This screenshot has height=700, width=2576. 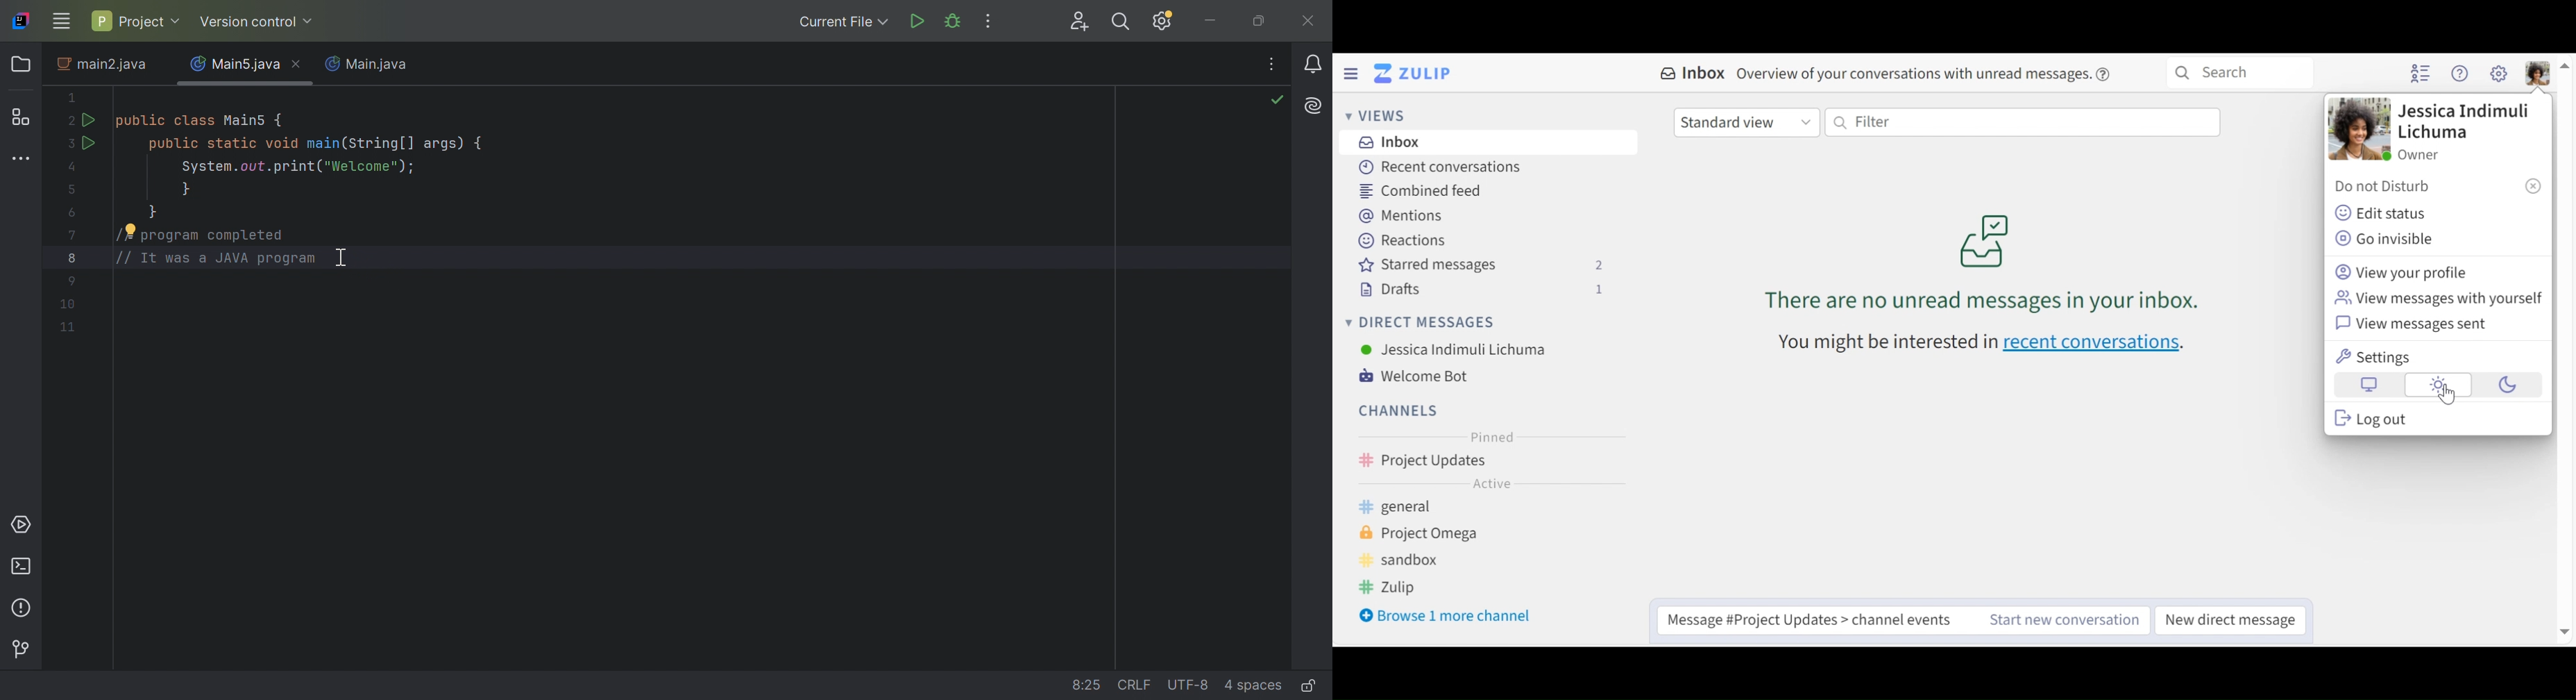 I want to click on Mentions, so click(x=1404, y=216).